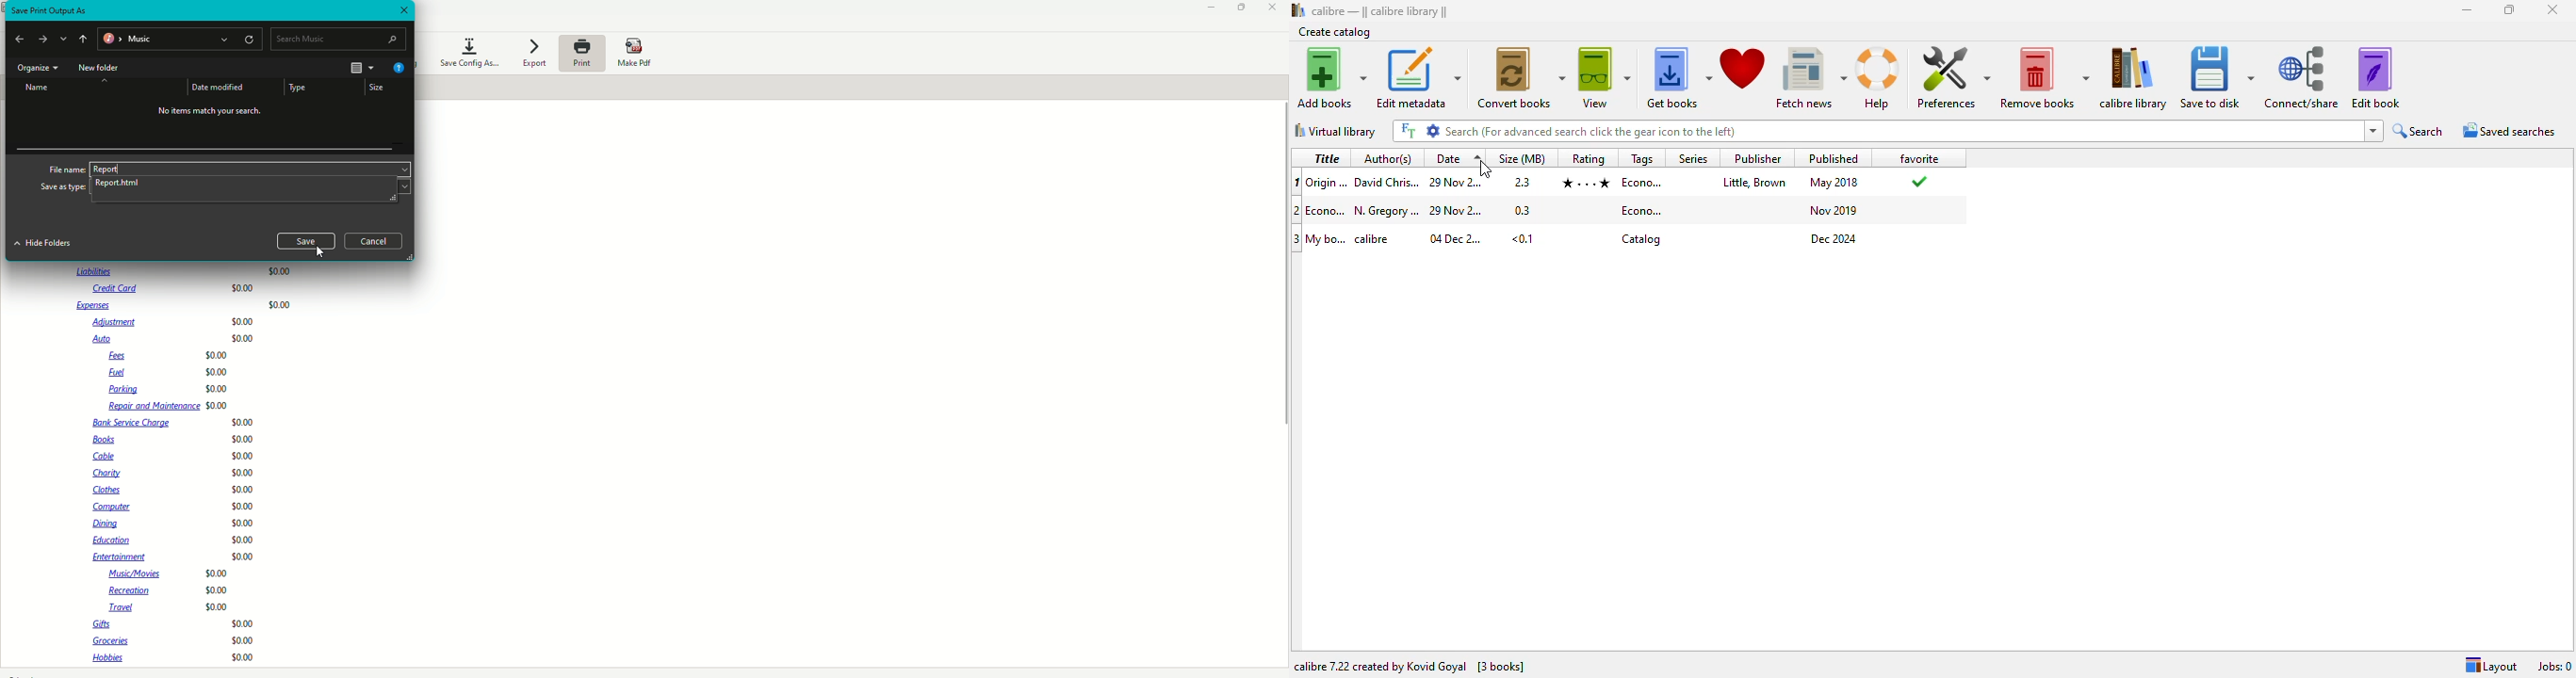 The height and width of the screenshot is (700, 2576). What do you see at coordinates (1379, 238) in the screenshot?
I see `author` at bounding box center [1379, 238].